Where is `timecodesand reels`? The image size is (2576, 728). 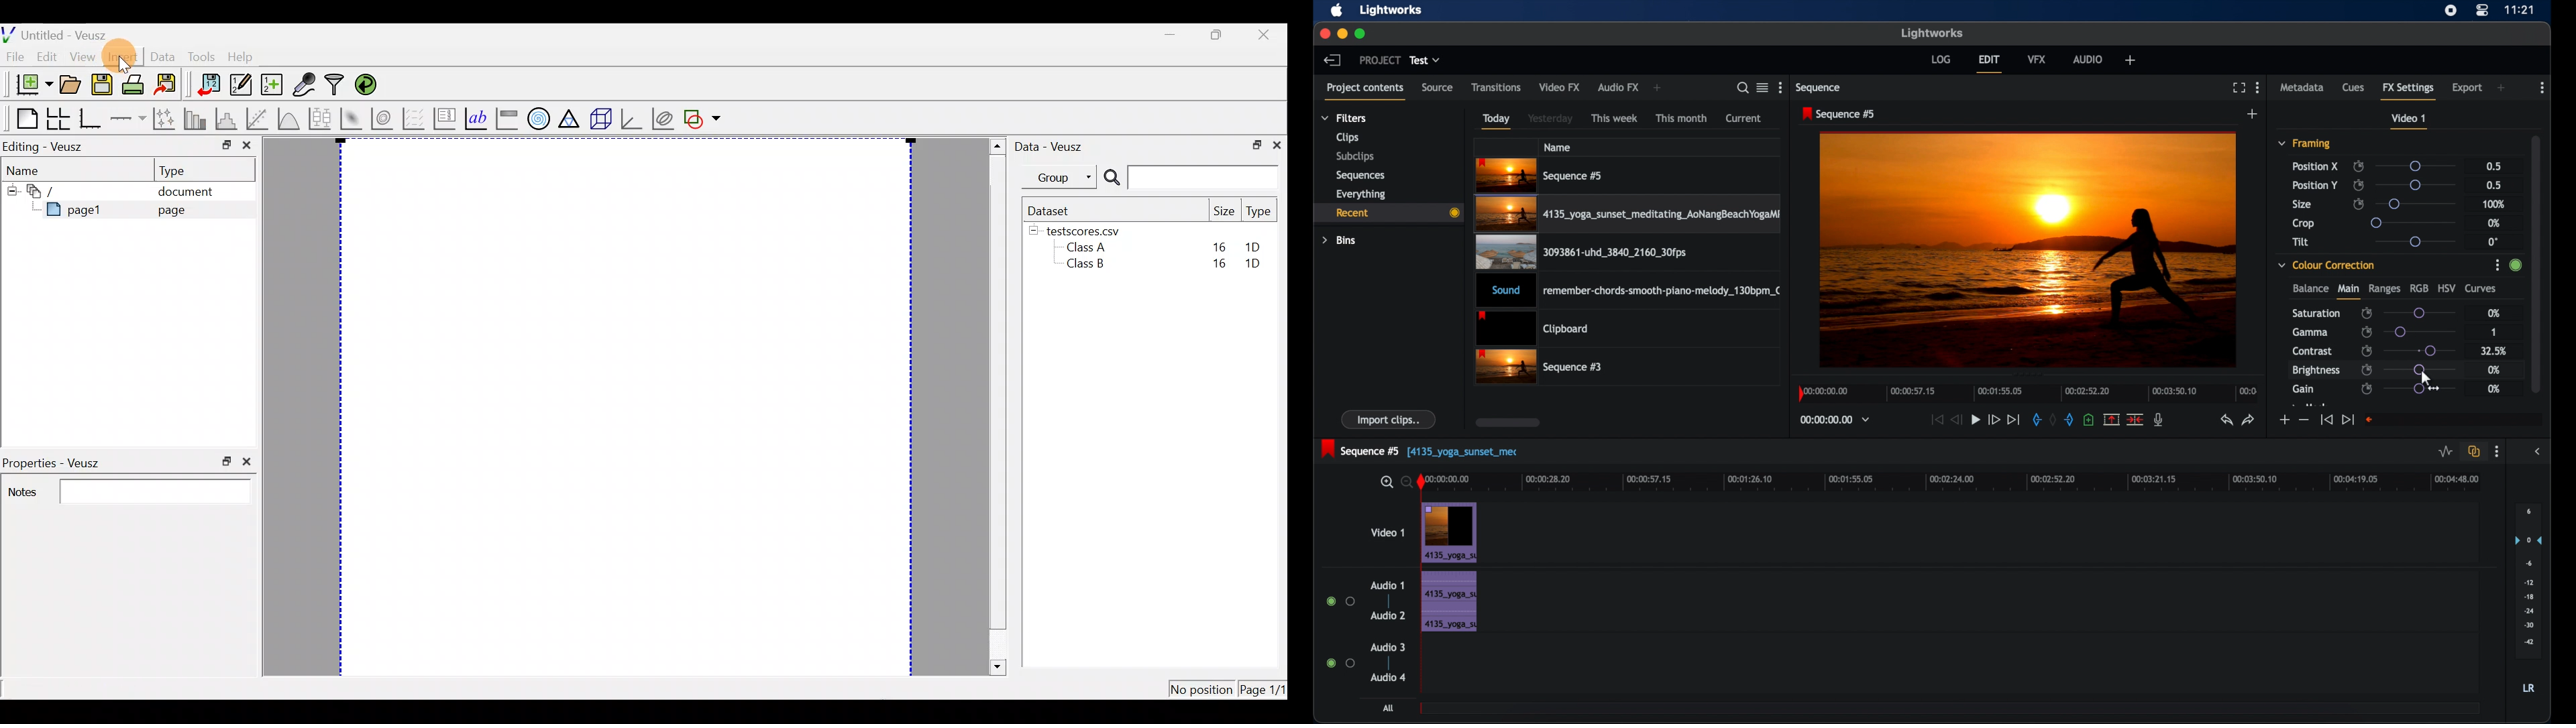 timecodesand reels is located at coordinates (1835, 420).